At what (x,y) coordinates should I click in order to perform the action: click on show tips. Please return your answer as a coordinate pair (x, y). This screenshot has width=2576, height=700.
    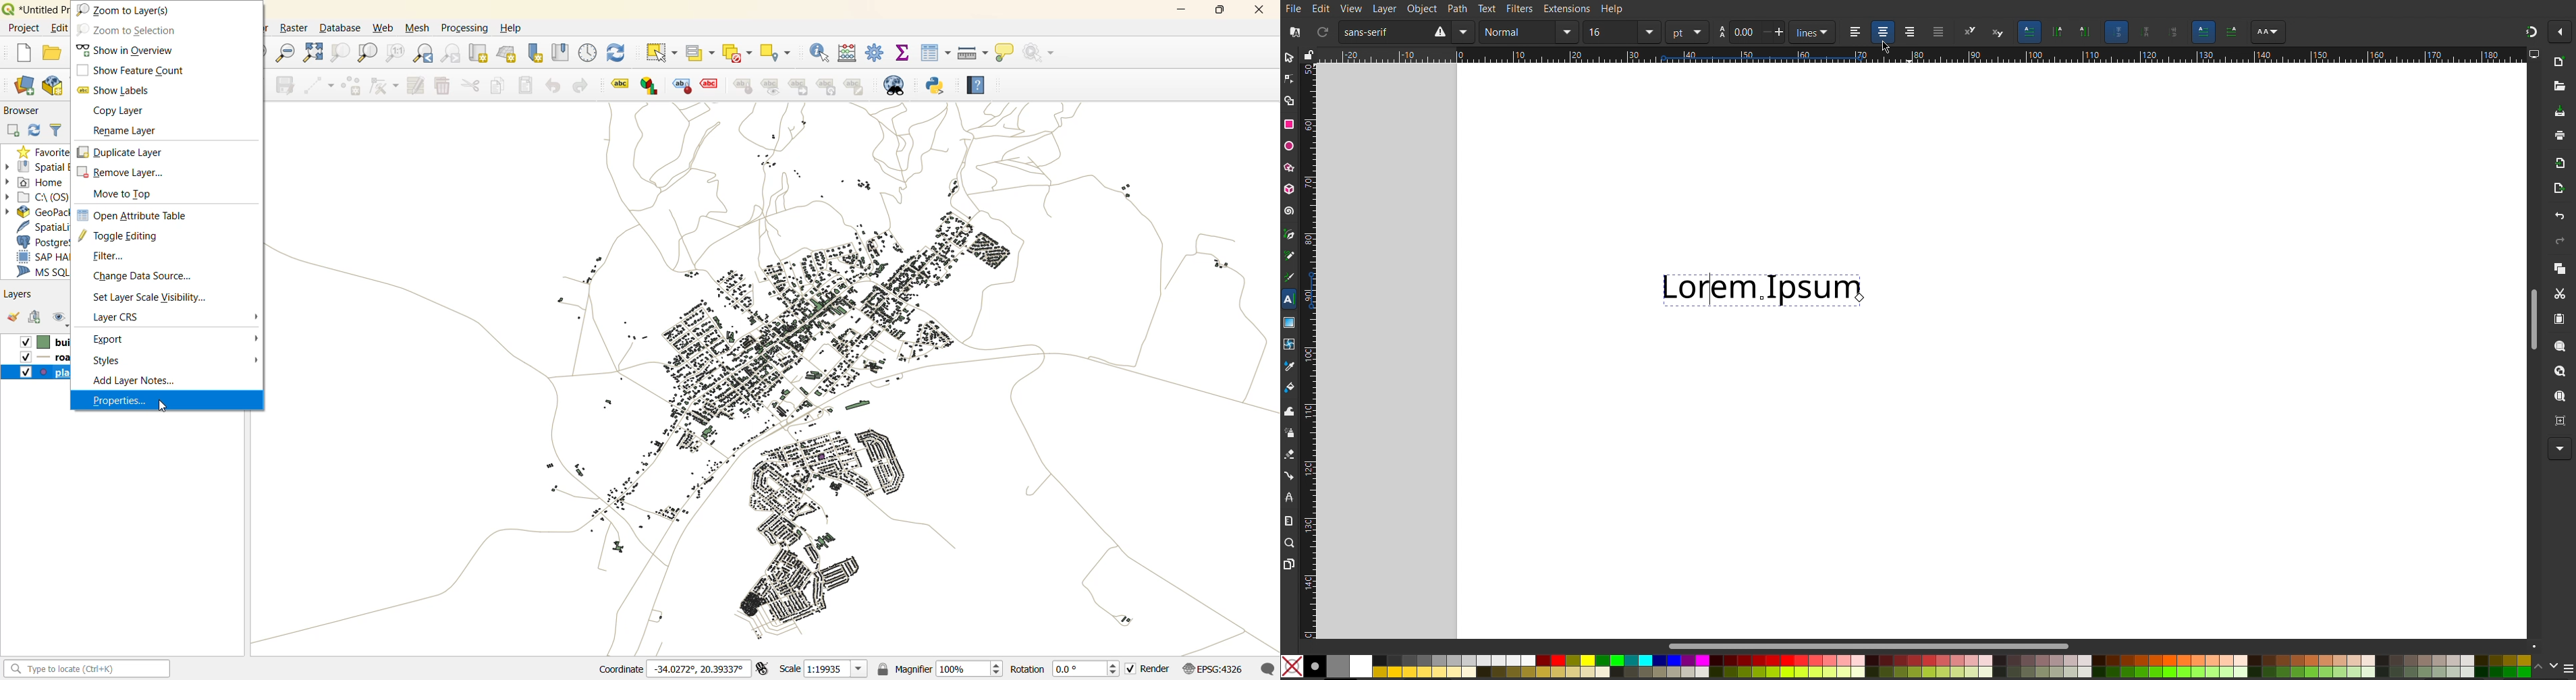
    Looking at the image, I should click on (1008, 55).